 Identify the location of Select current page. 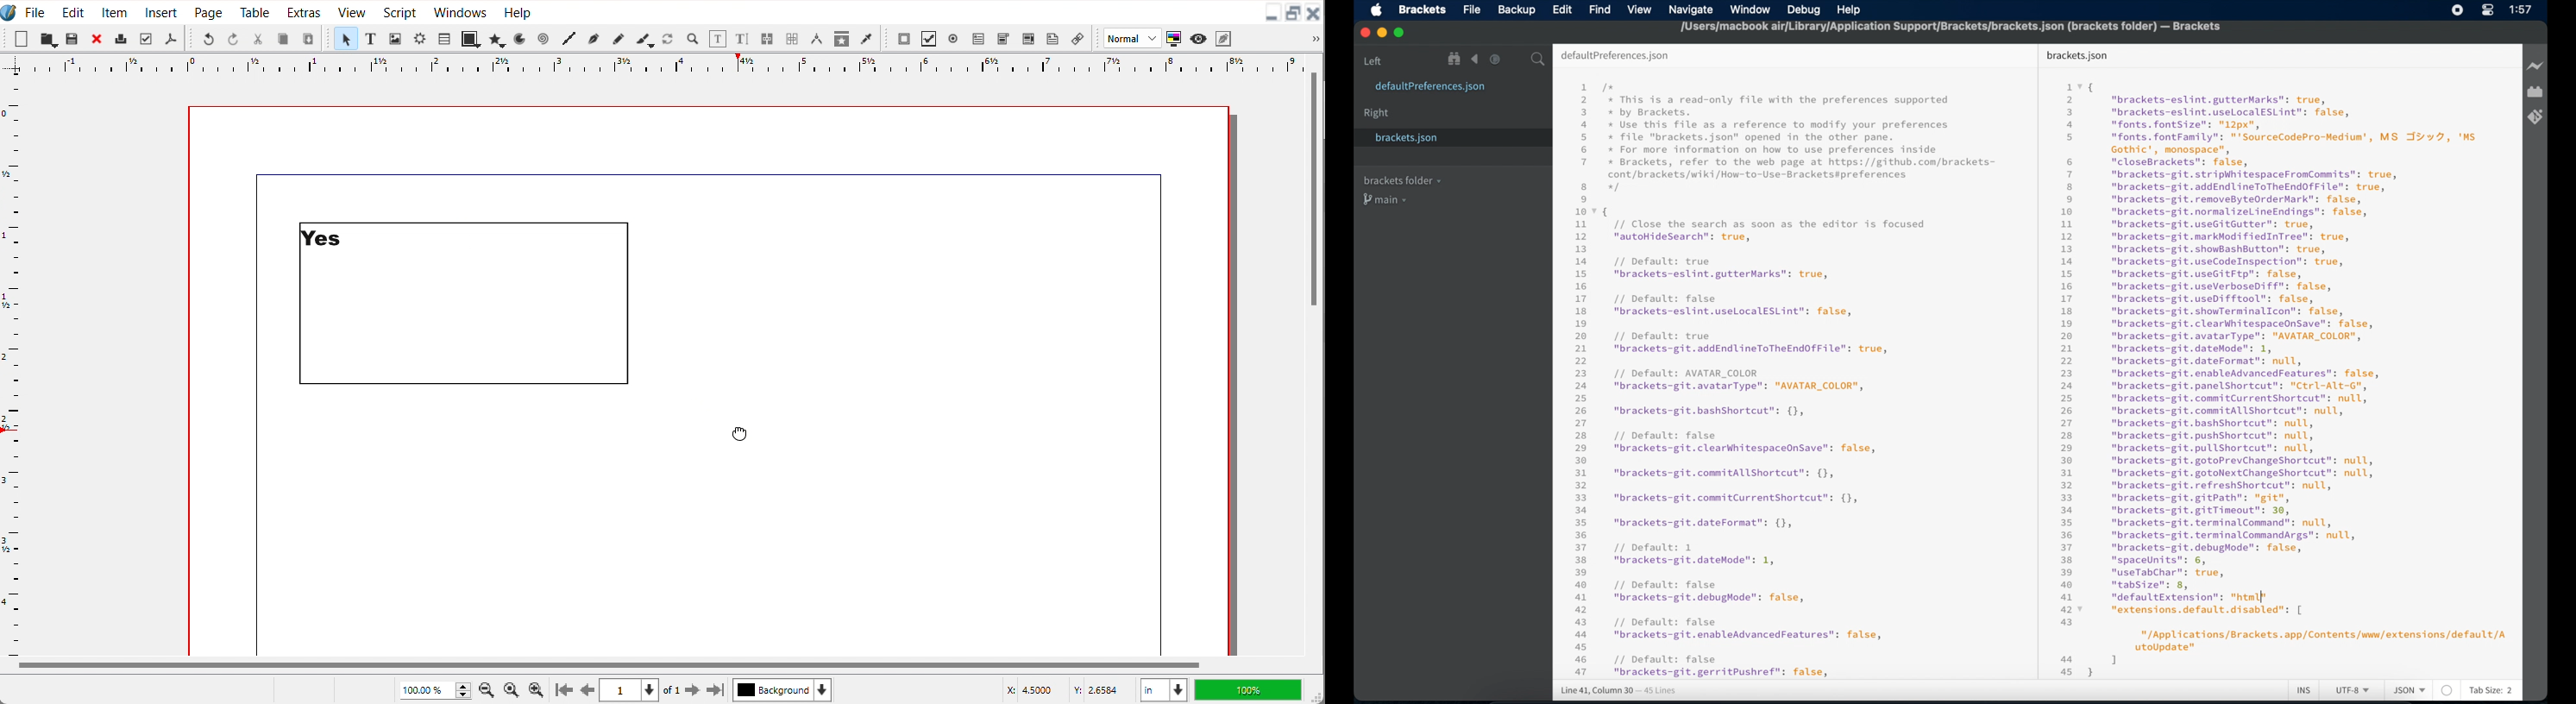
(629, 690).